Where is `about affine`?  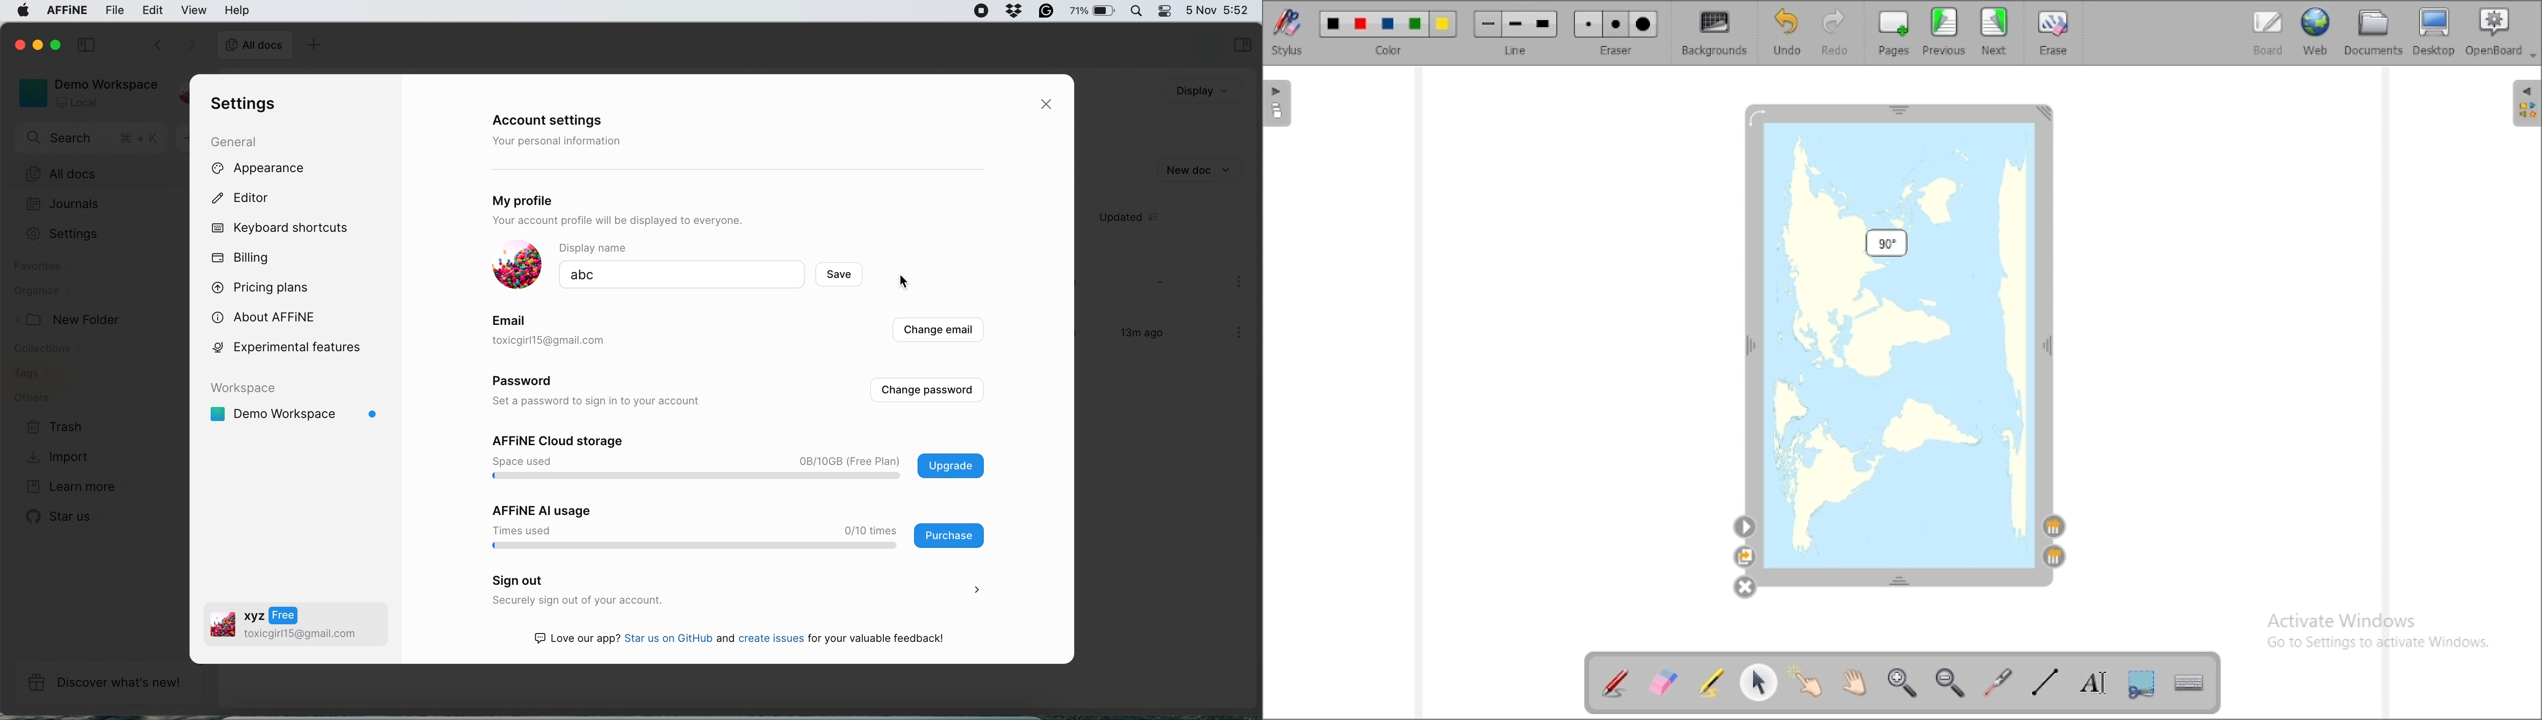 about affine is located at coordinates (270, 316).